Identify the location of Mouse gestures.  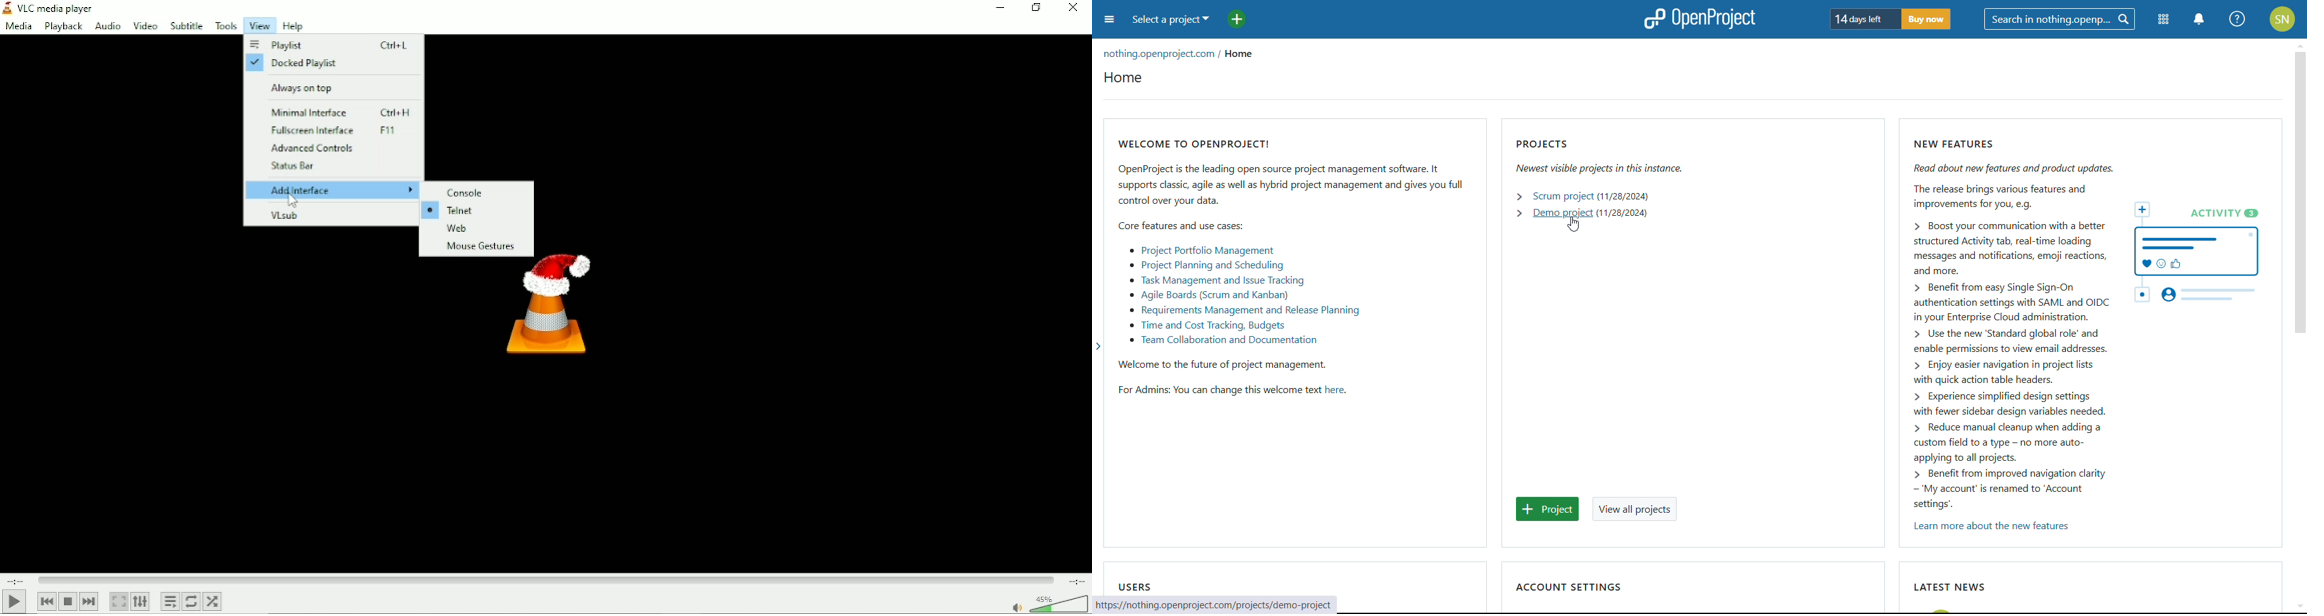
(478, 248).